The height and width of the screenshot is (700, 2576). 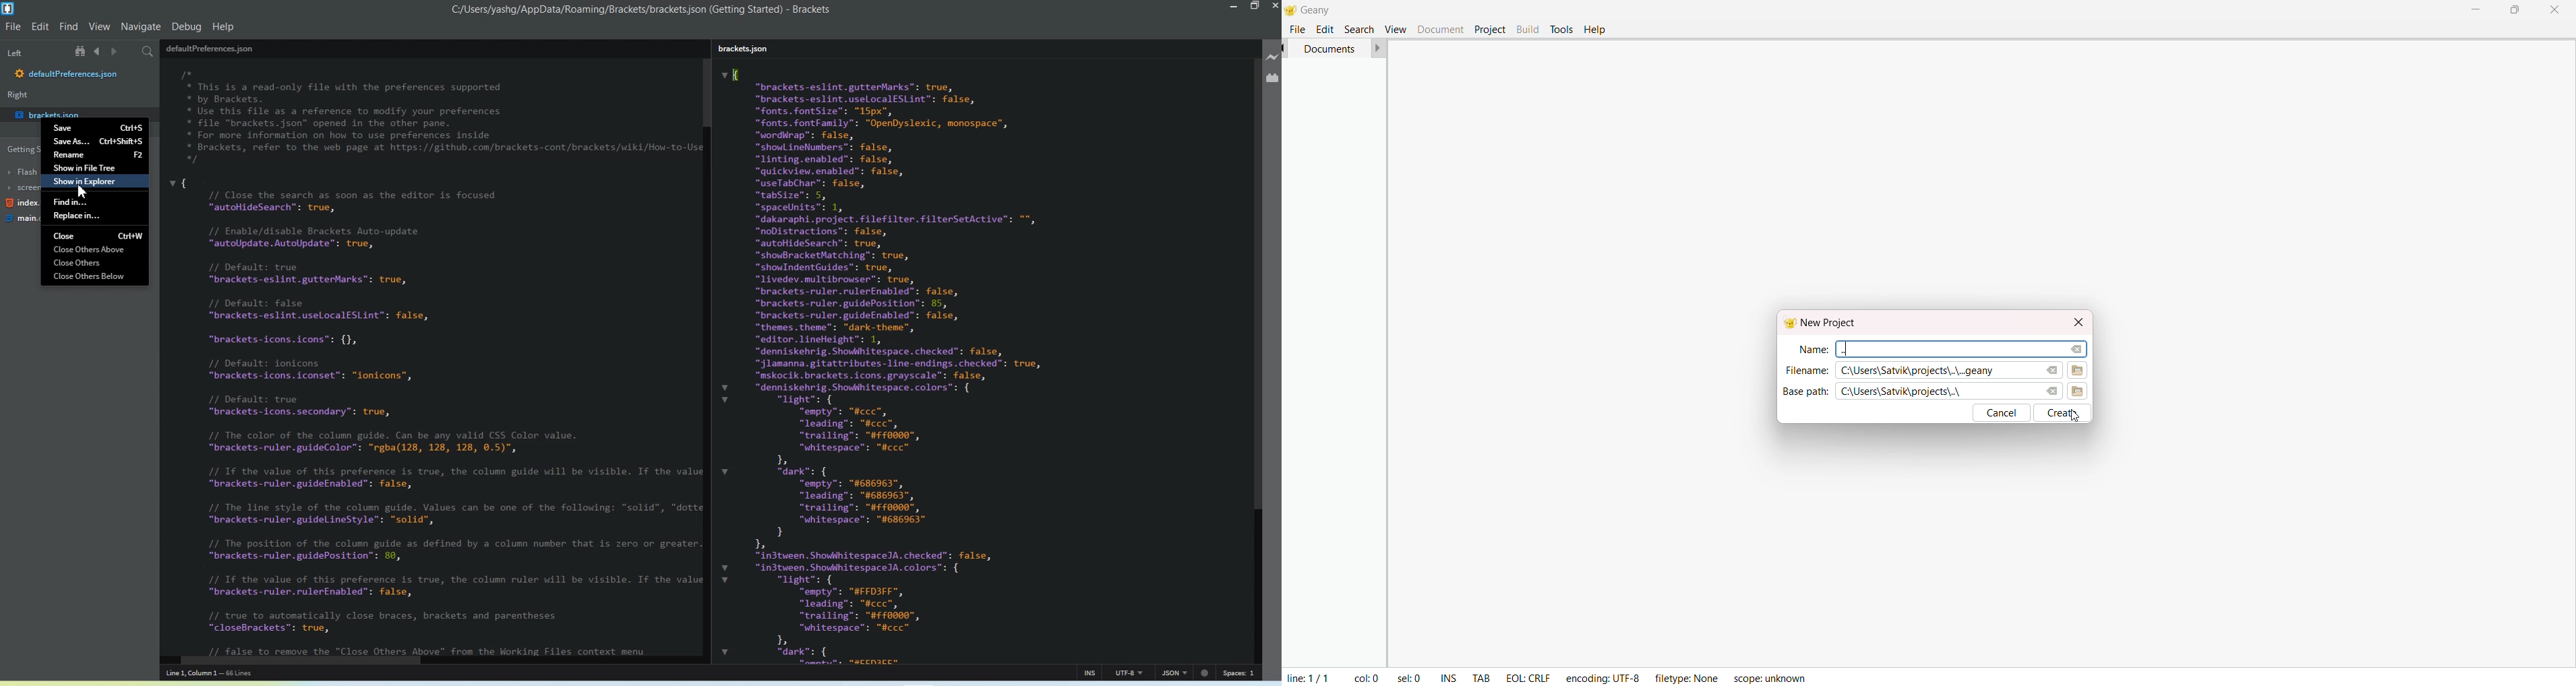 What do you see at coordinates (15, 53) in the screenshot?
I see `Left` at bounding box center [15, 53].